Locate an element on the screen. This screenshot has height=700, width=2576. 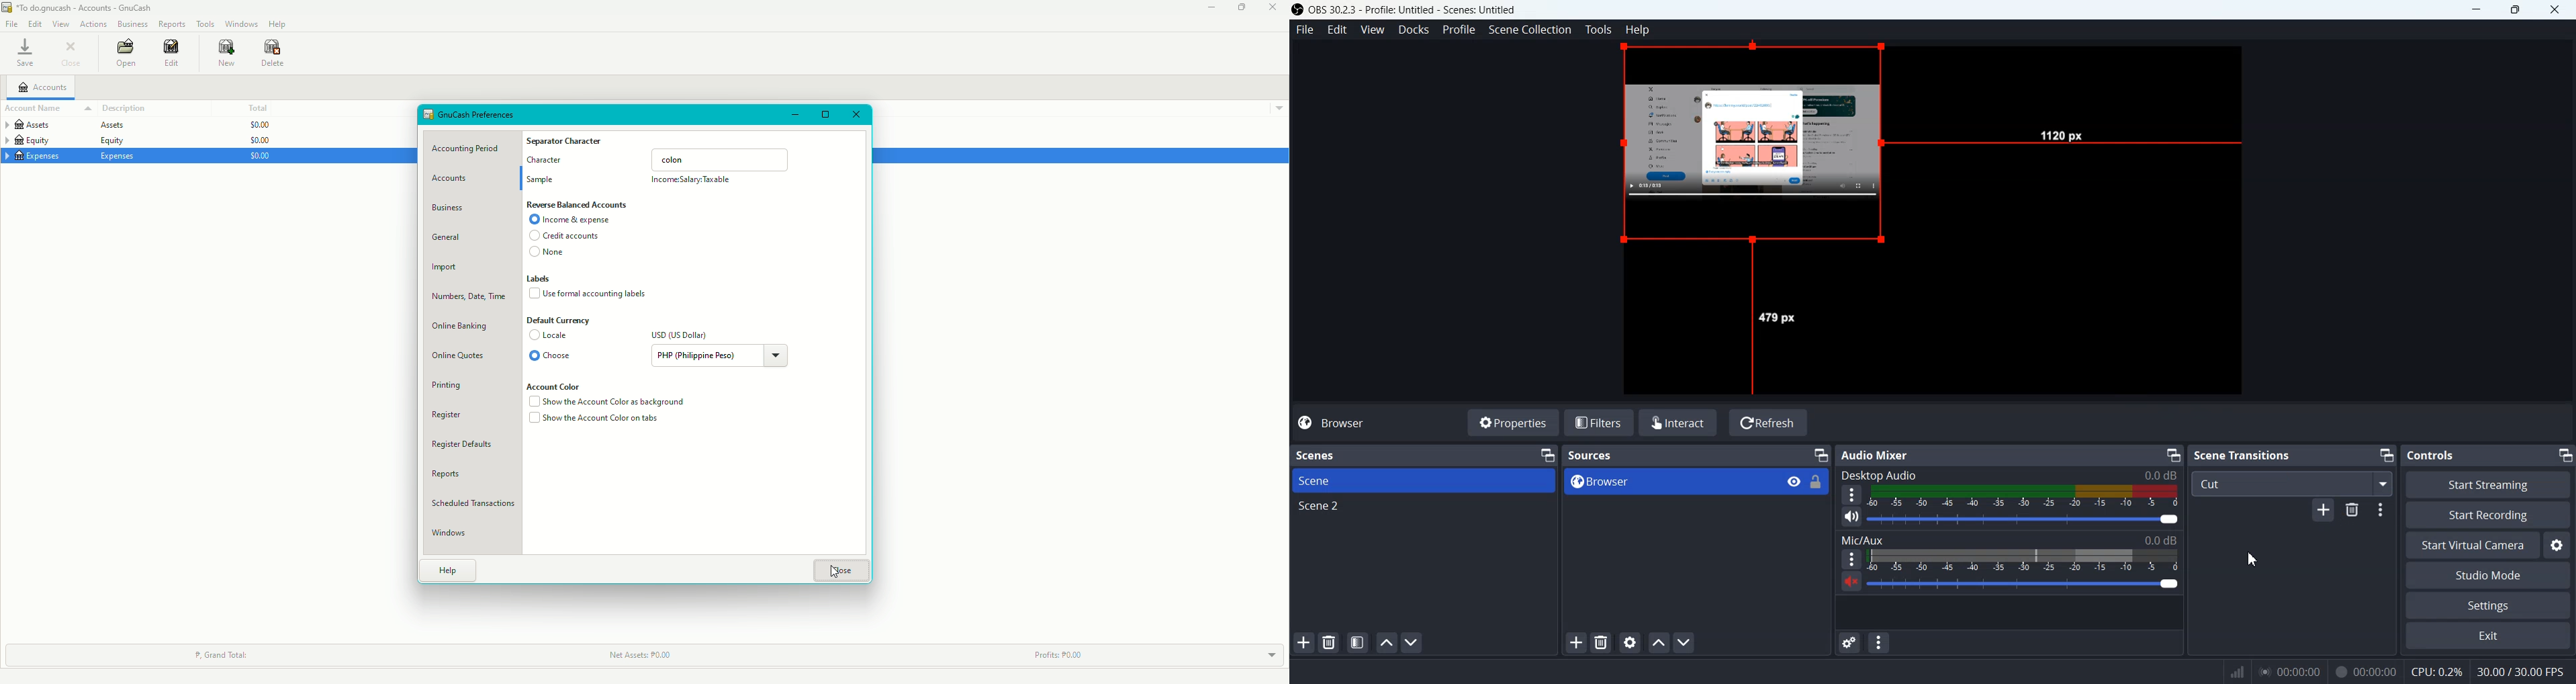
Properties is located at coordinates (1514, 422).